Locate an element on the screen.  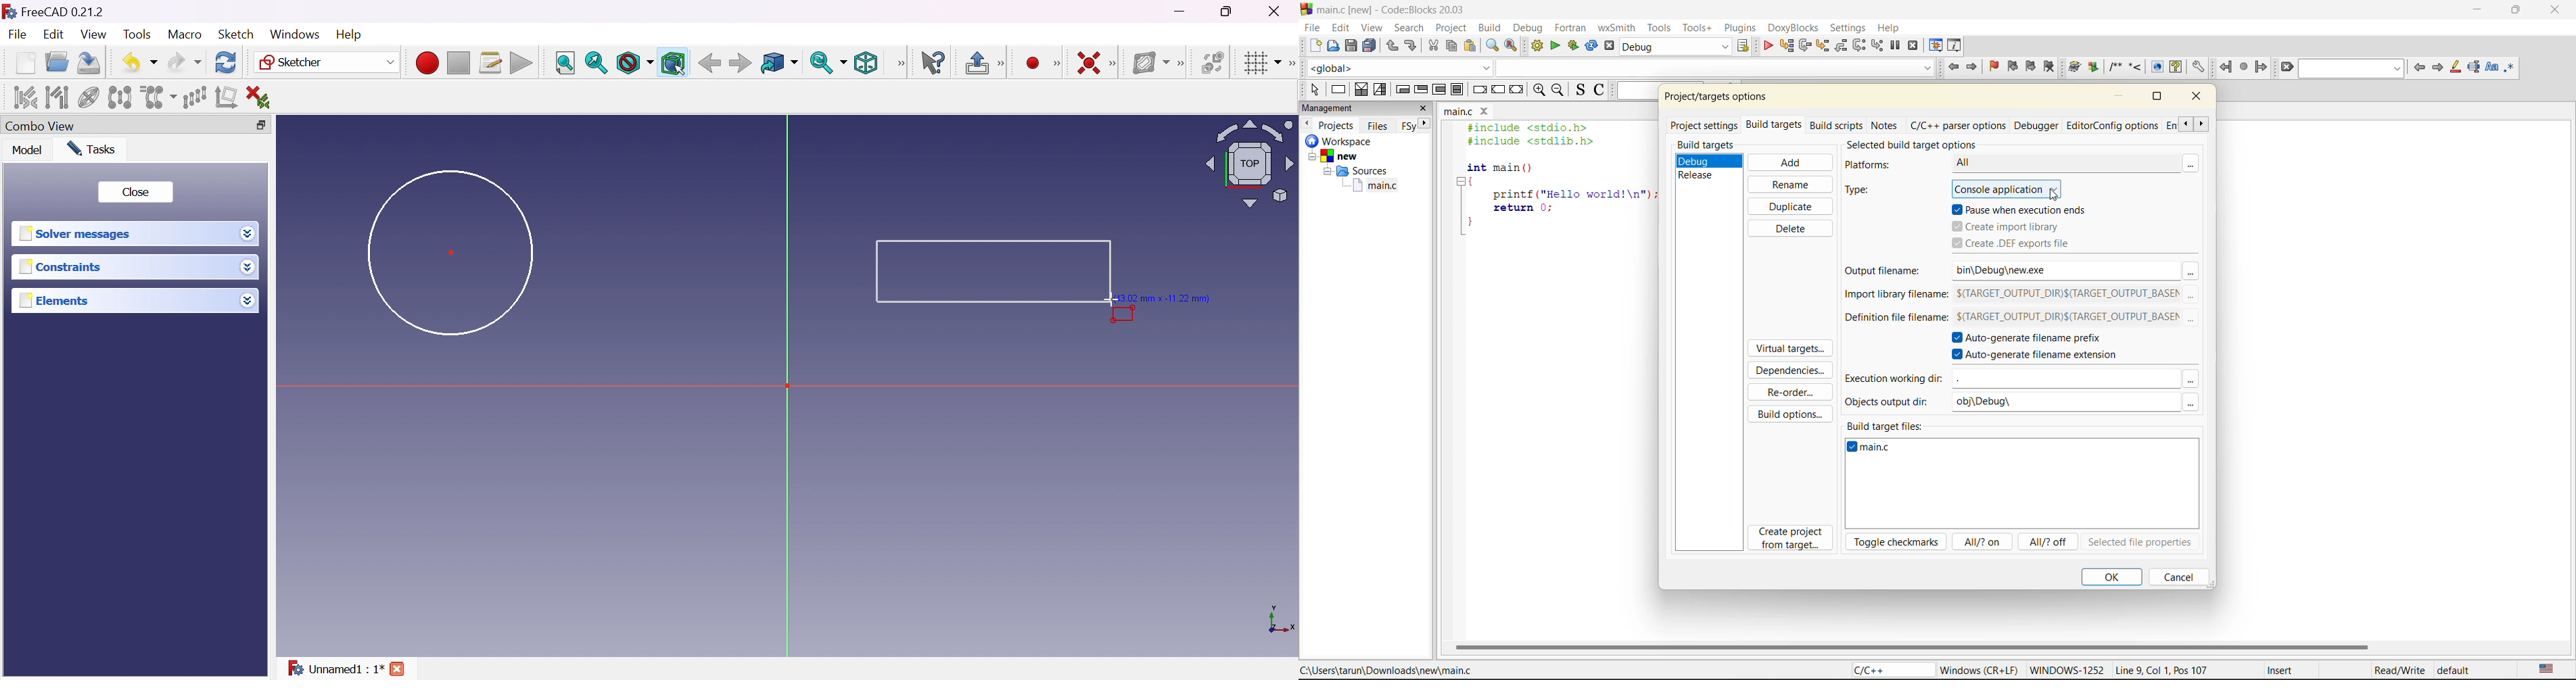
more is located at coordinates (2191, 379).